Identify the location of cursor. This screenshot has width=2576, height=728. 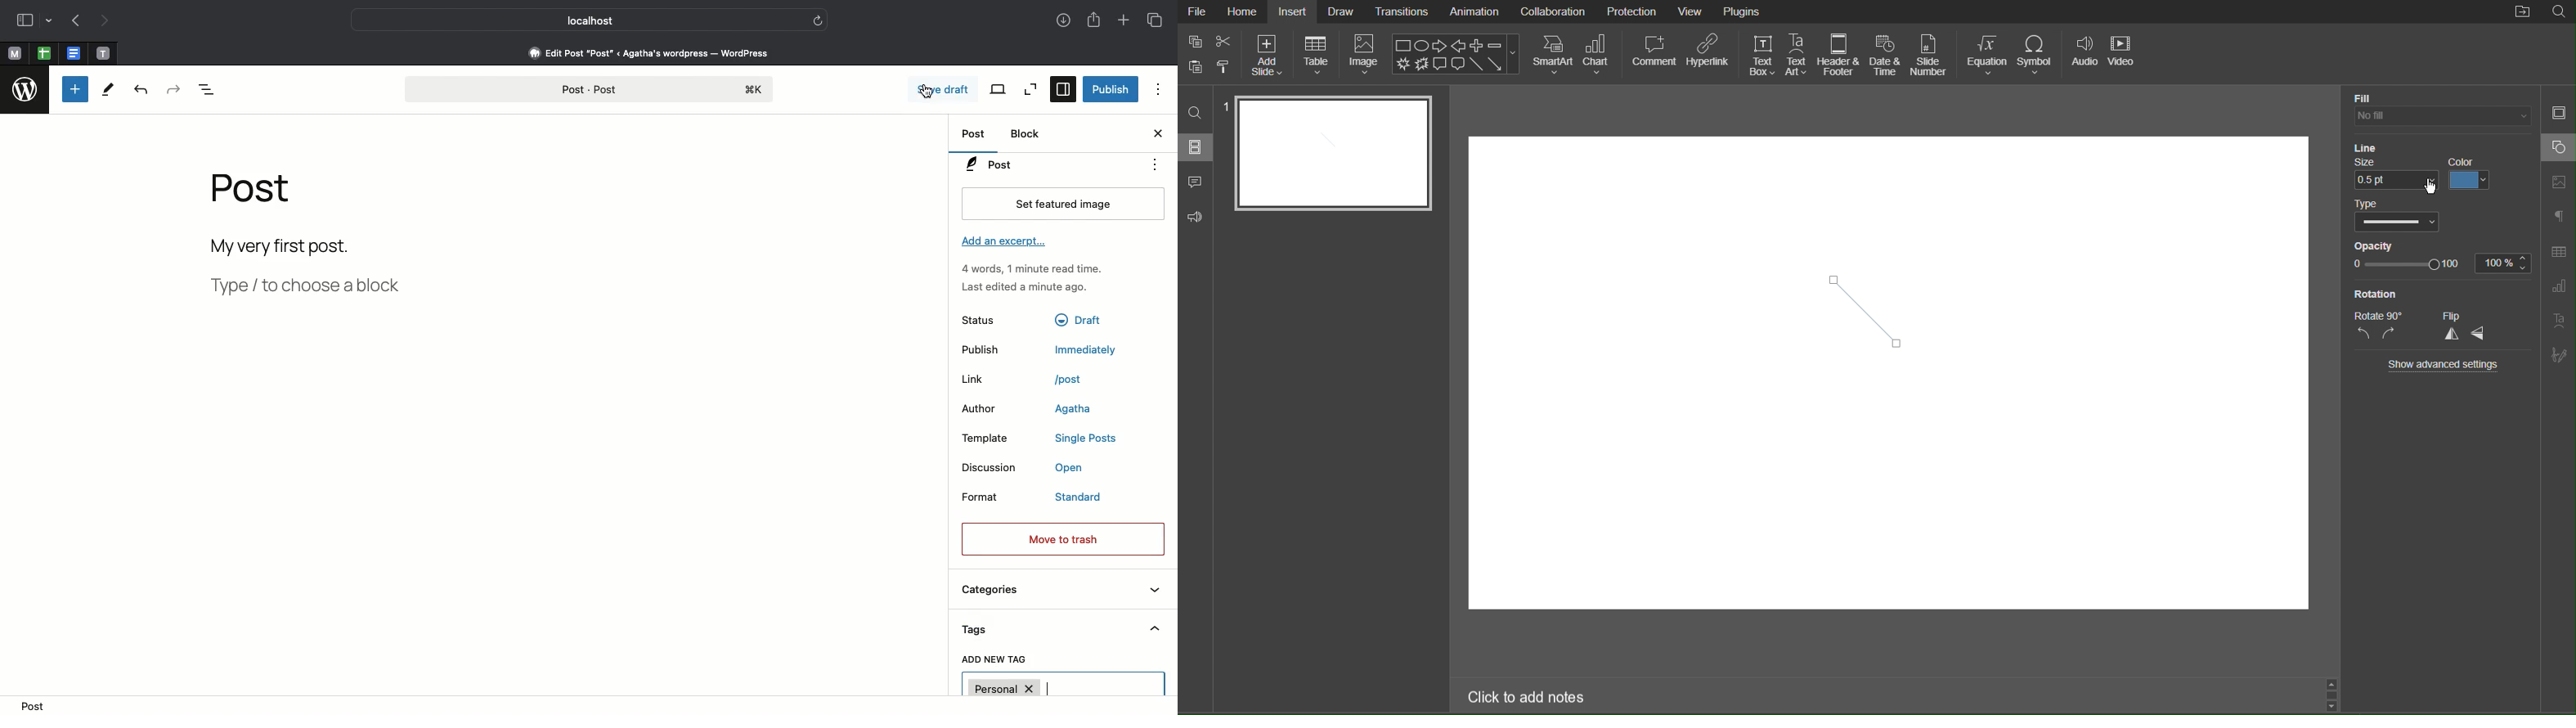
(925, 87).